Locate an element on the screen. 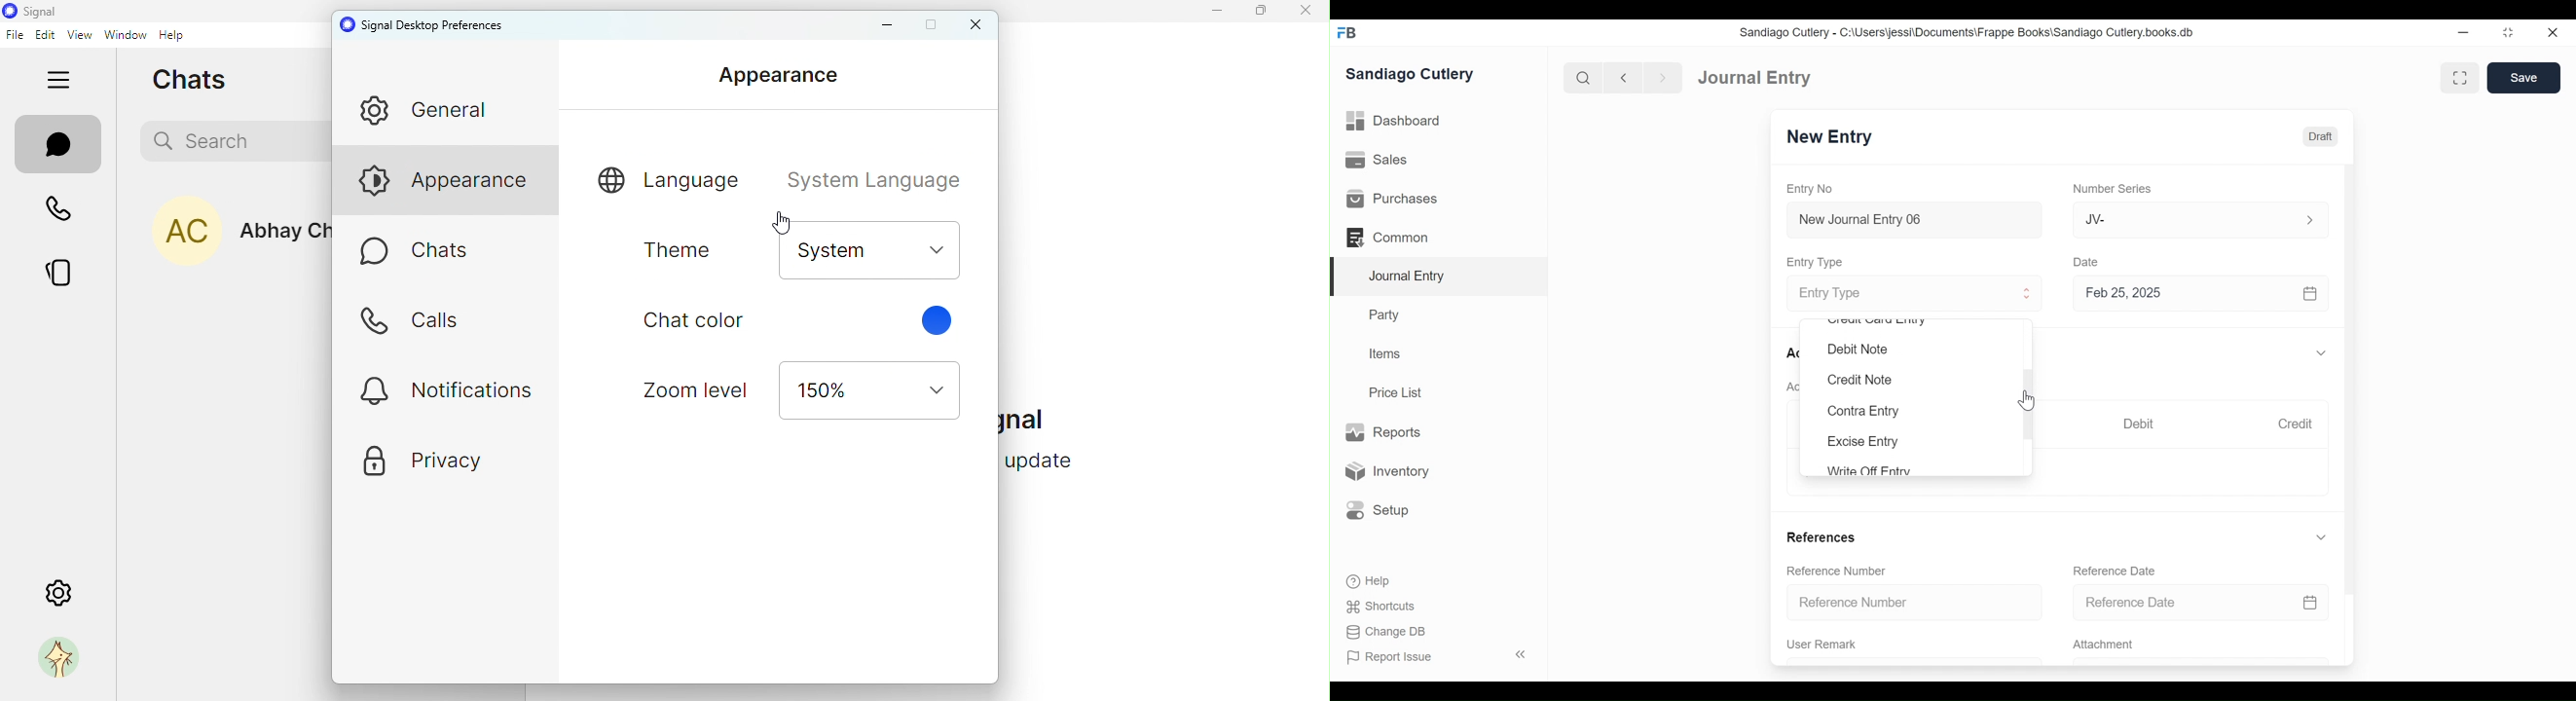 The image size is (2576, 728). Number Series is located at coordinates (2115, 189).